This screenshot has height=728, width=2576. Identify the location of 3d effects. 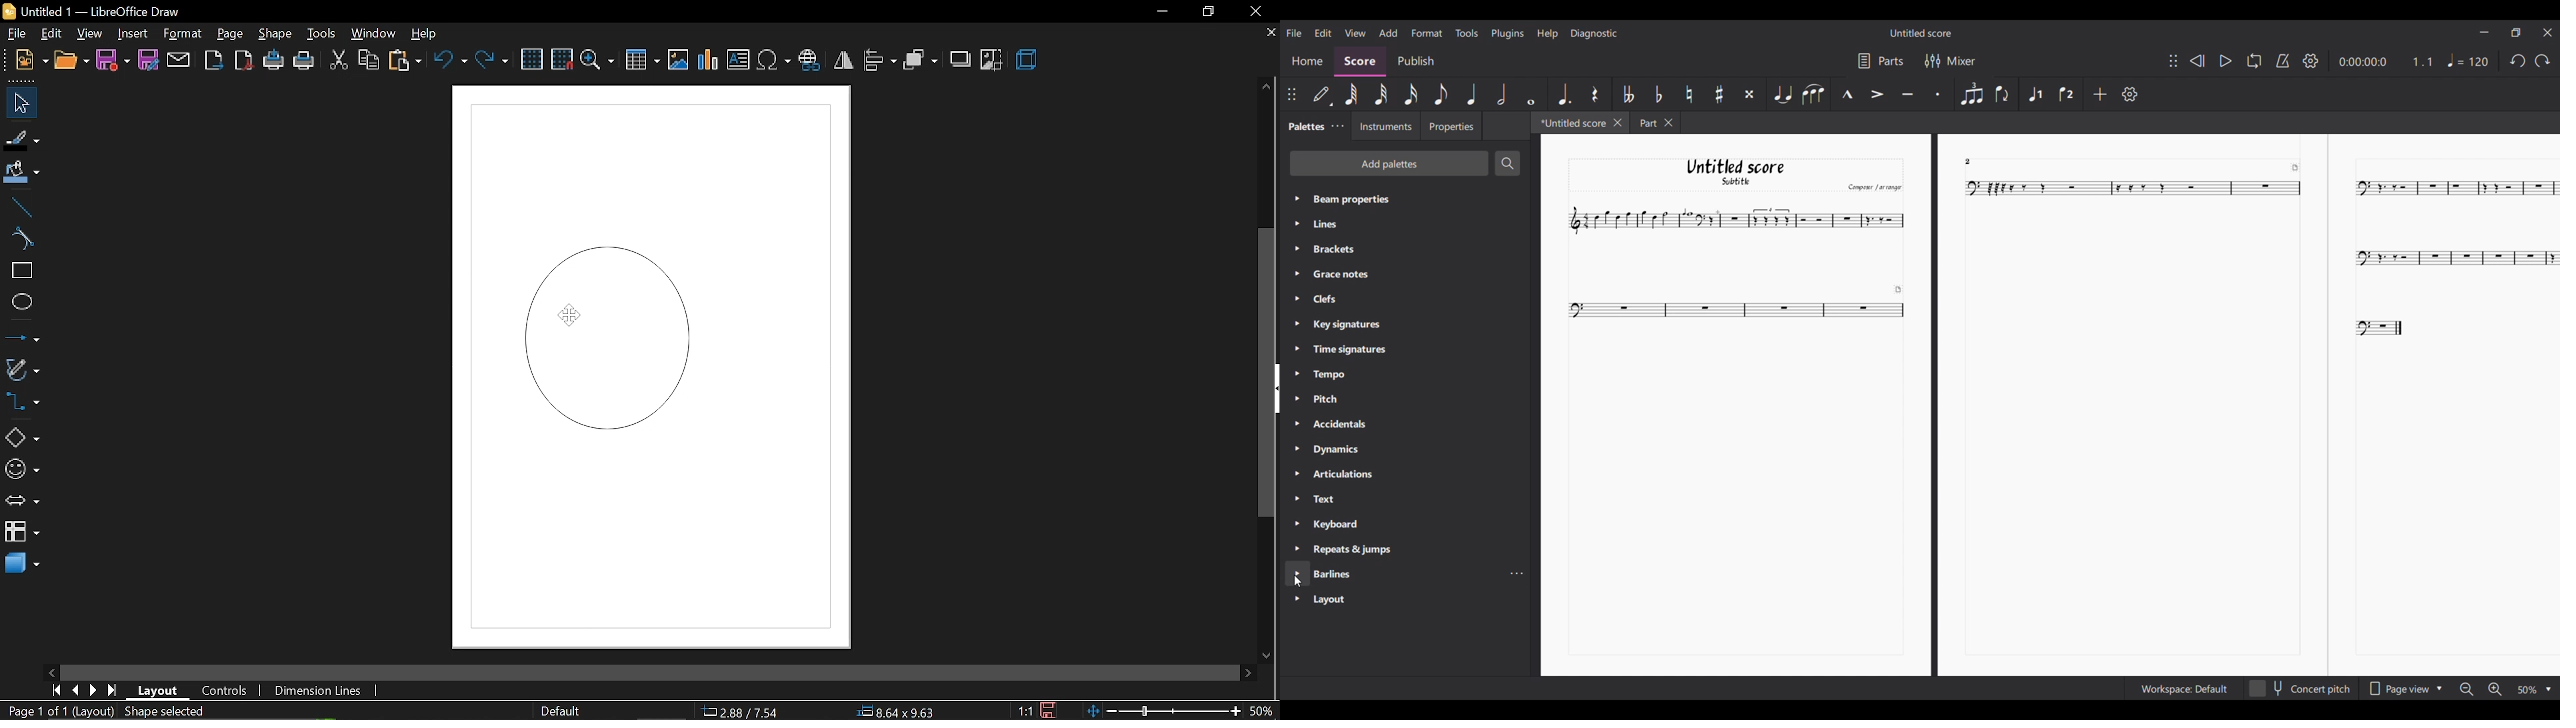
(1026, 58).